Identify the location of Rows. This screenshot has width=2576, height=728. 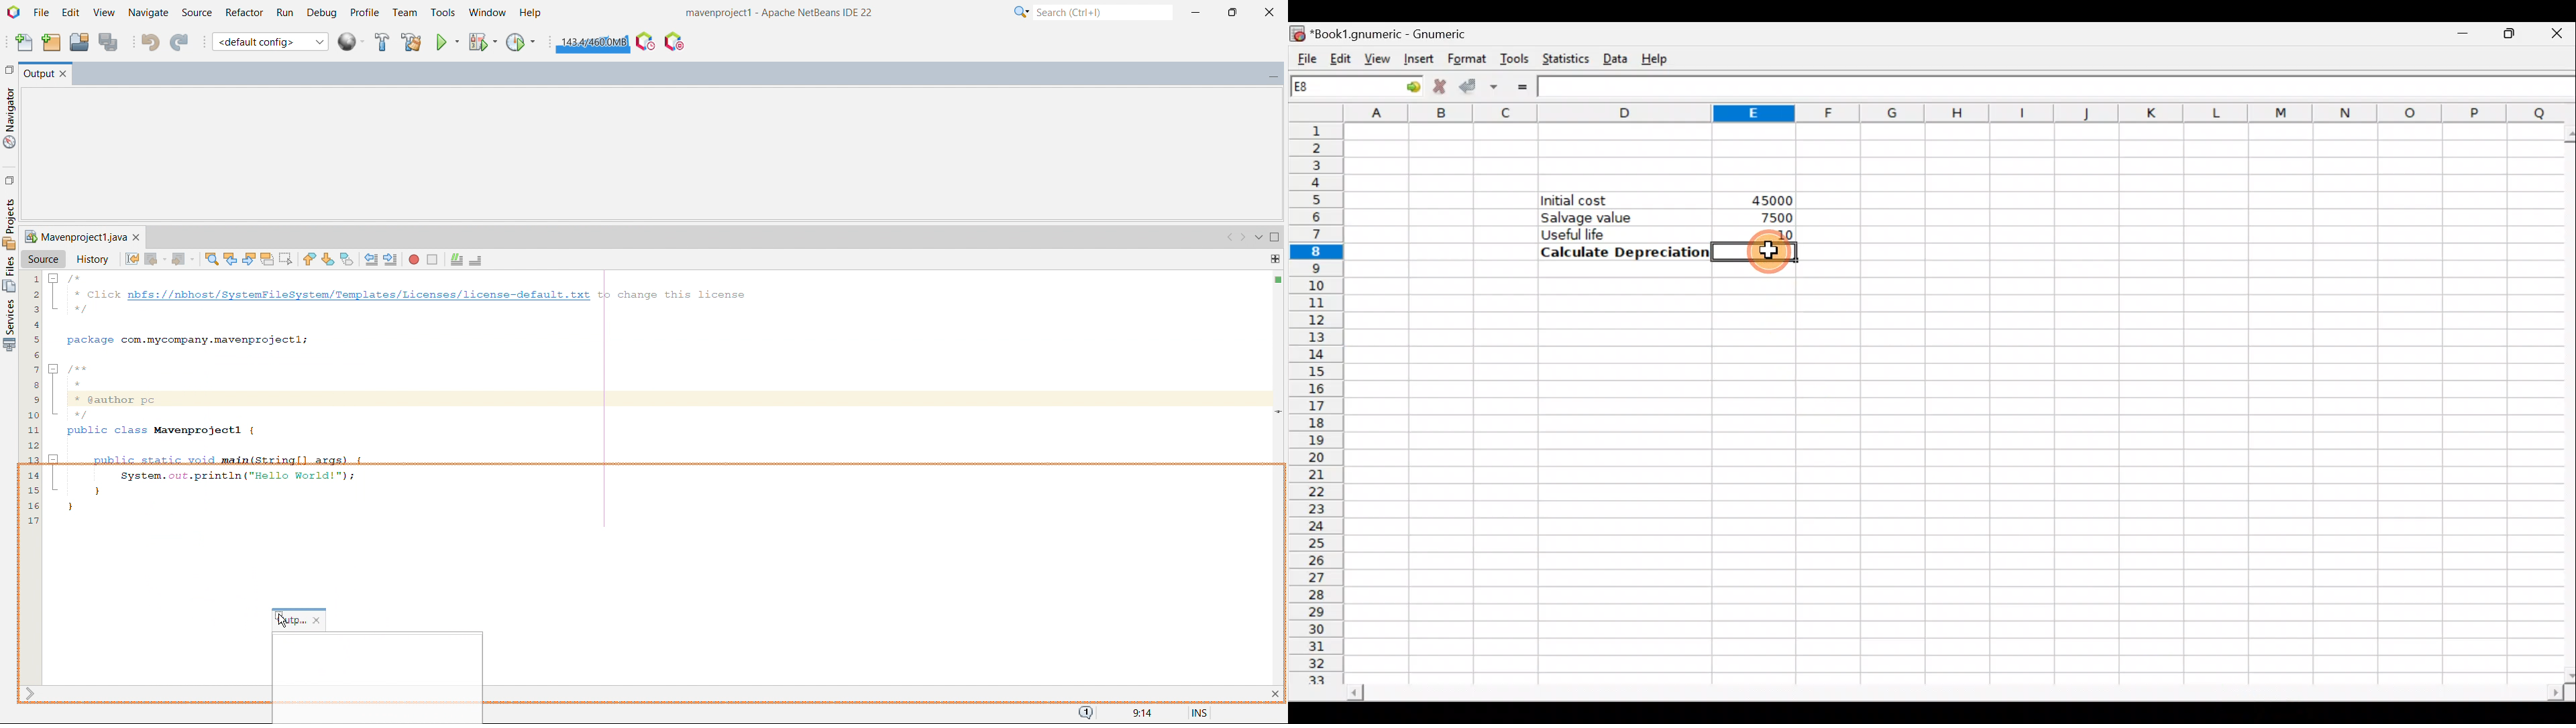
(1320, 405).